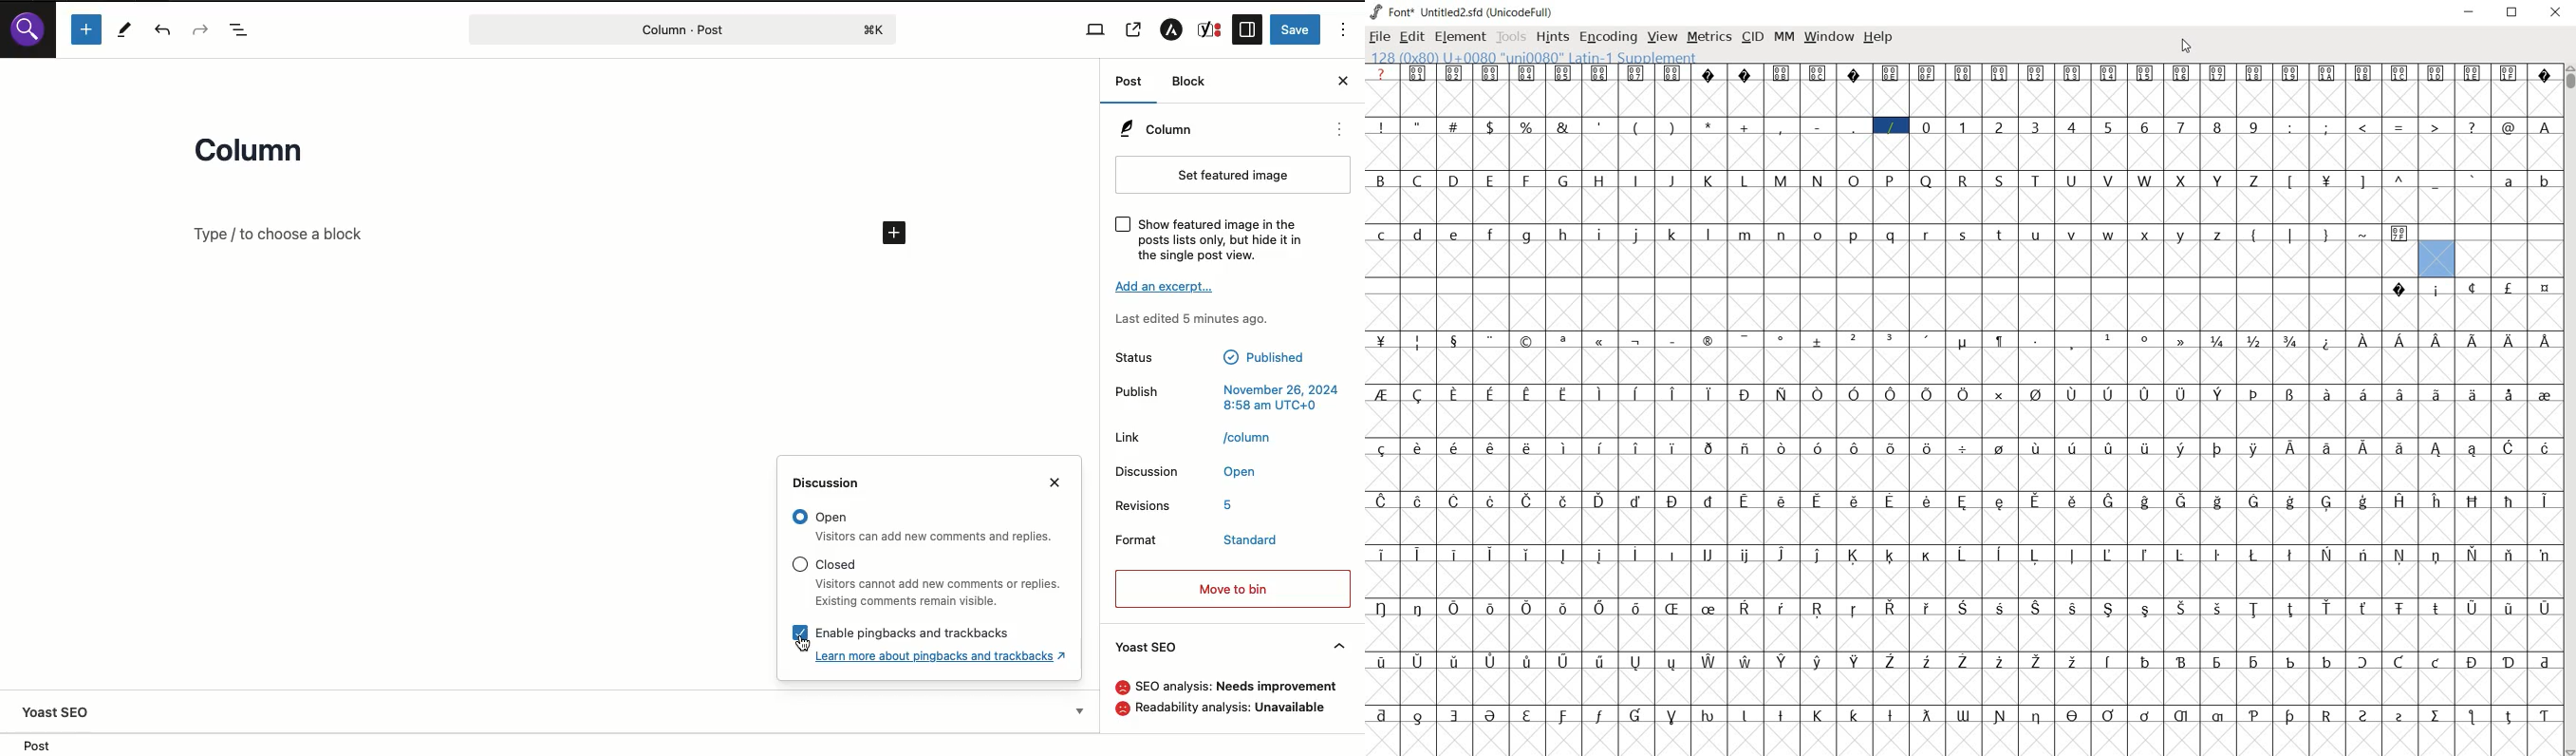 This screenshot has height=756, width=2576. What do you see at coordinates (2399, 73) in the screenshot?
I see `glyph` at bounding box center [2399, 73].